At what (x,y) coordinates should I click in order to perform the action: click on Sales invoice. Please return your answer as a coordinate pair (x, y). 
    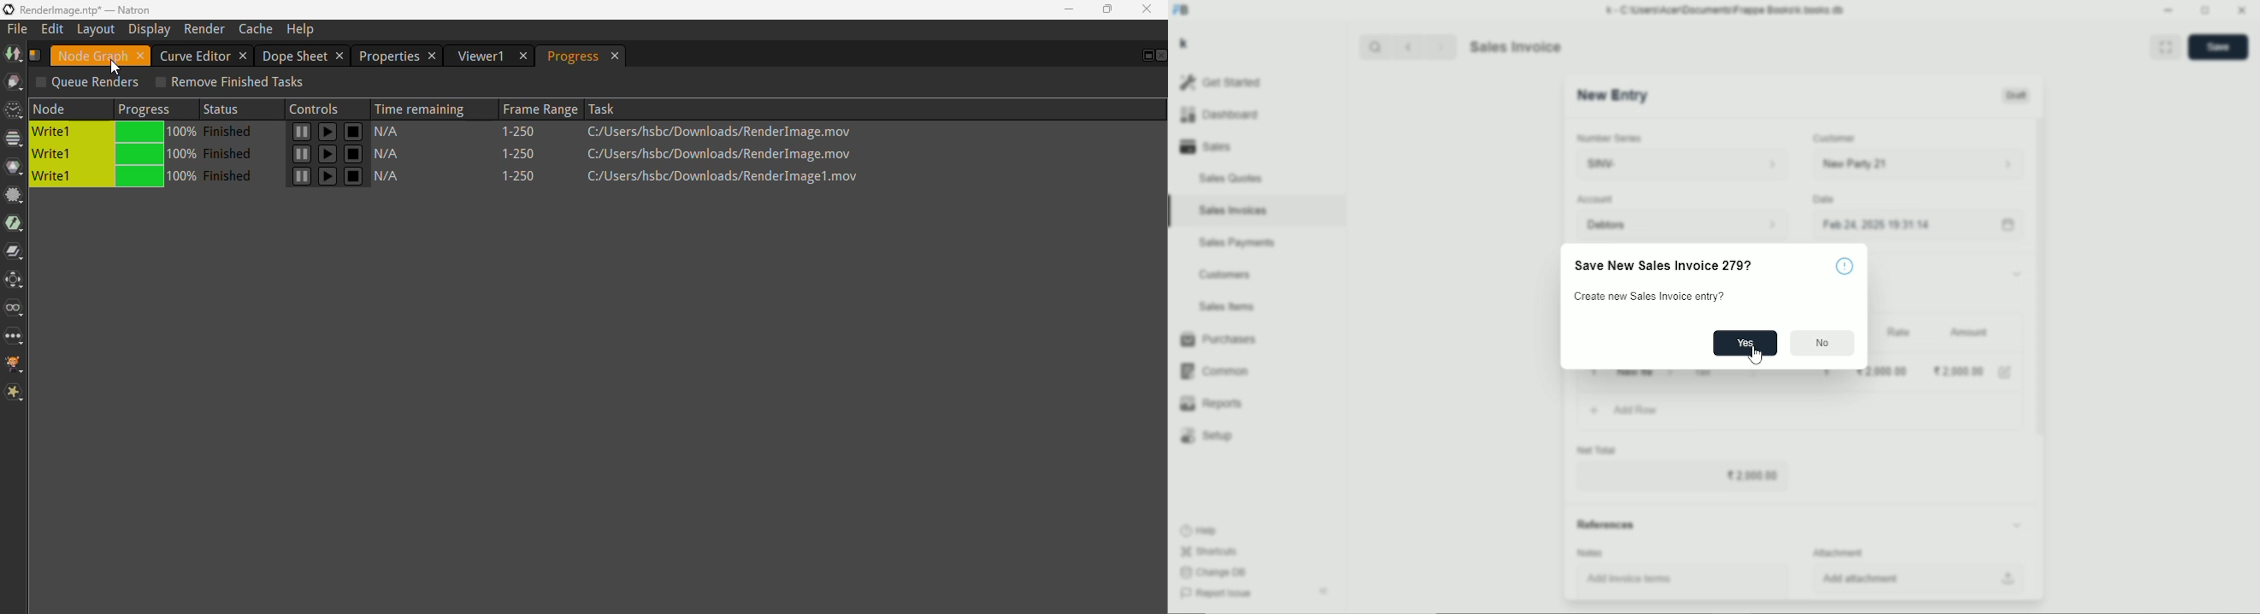
    Looking at the image, I should click on (1515, 46).